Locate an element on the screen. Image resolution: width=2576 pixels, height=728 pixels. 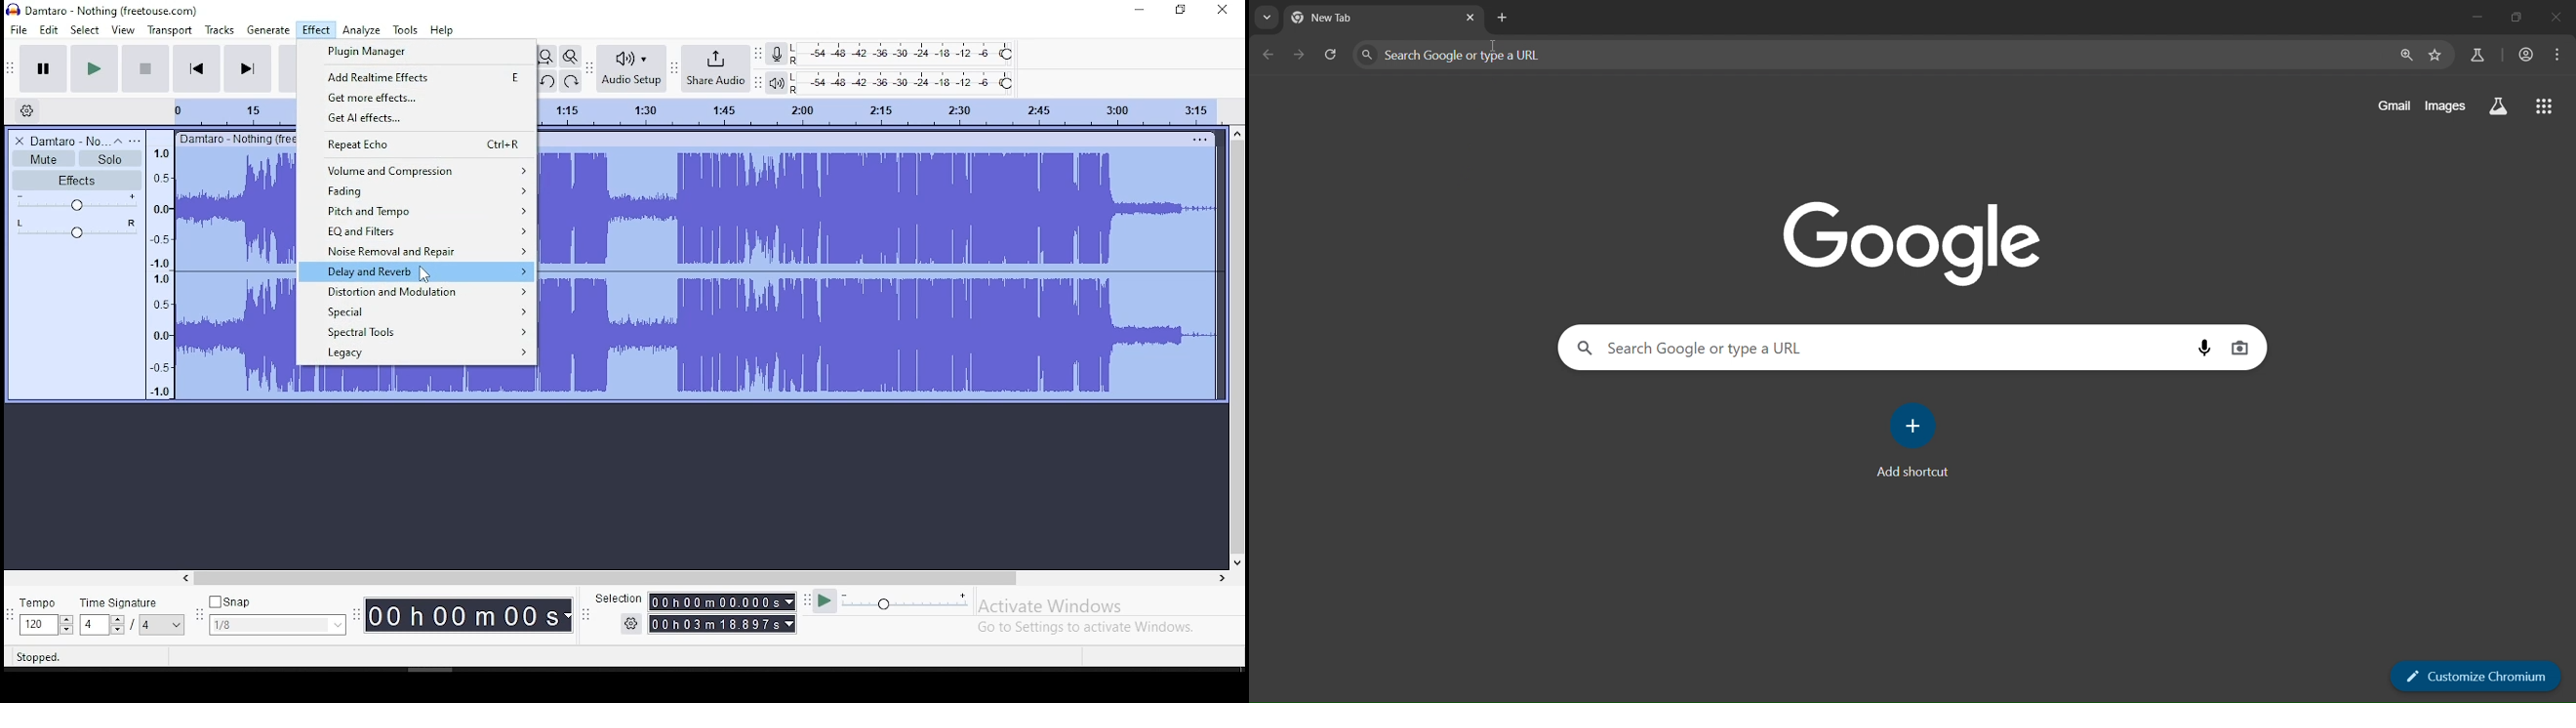
analyze is located at coordinates (361, 31).